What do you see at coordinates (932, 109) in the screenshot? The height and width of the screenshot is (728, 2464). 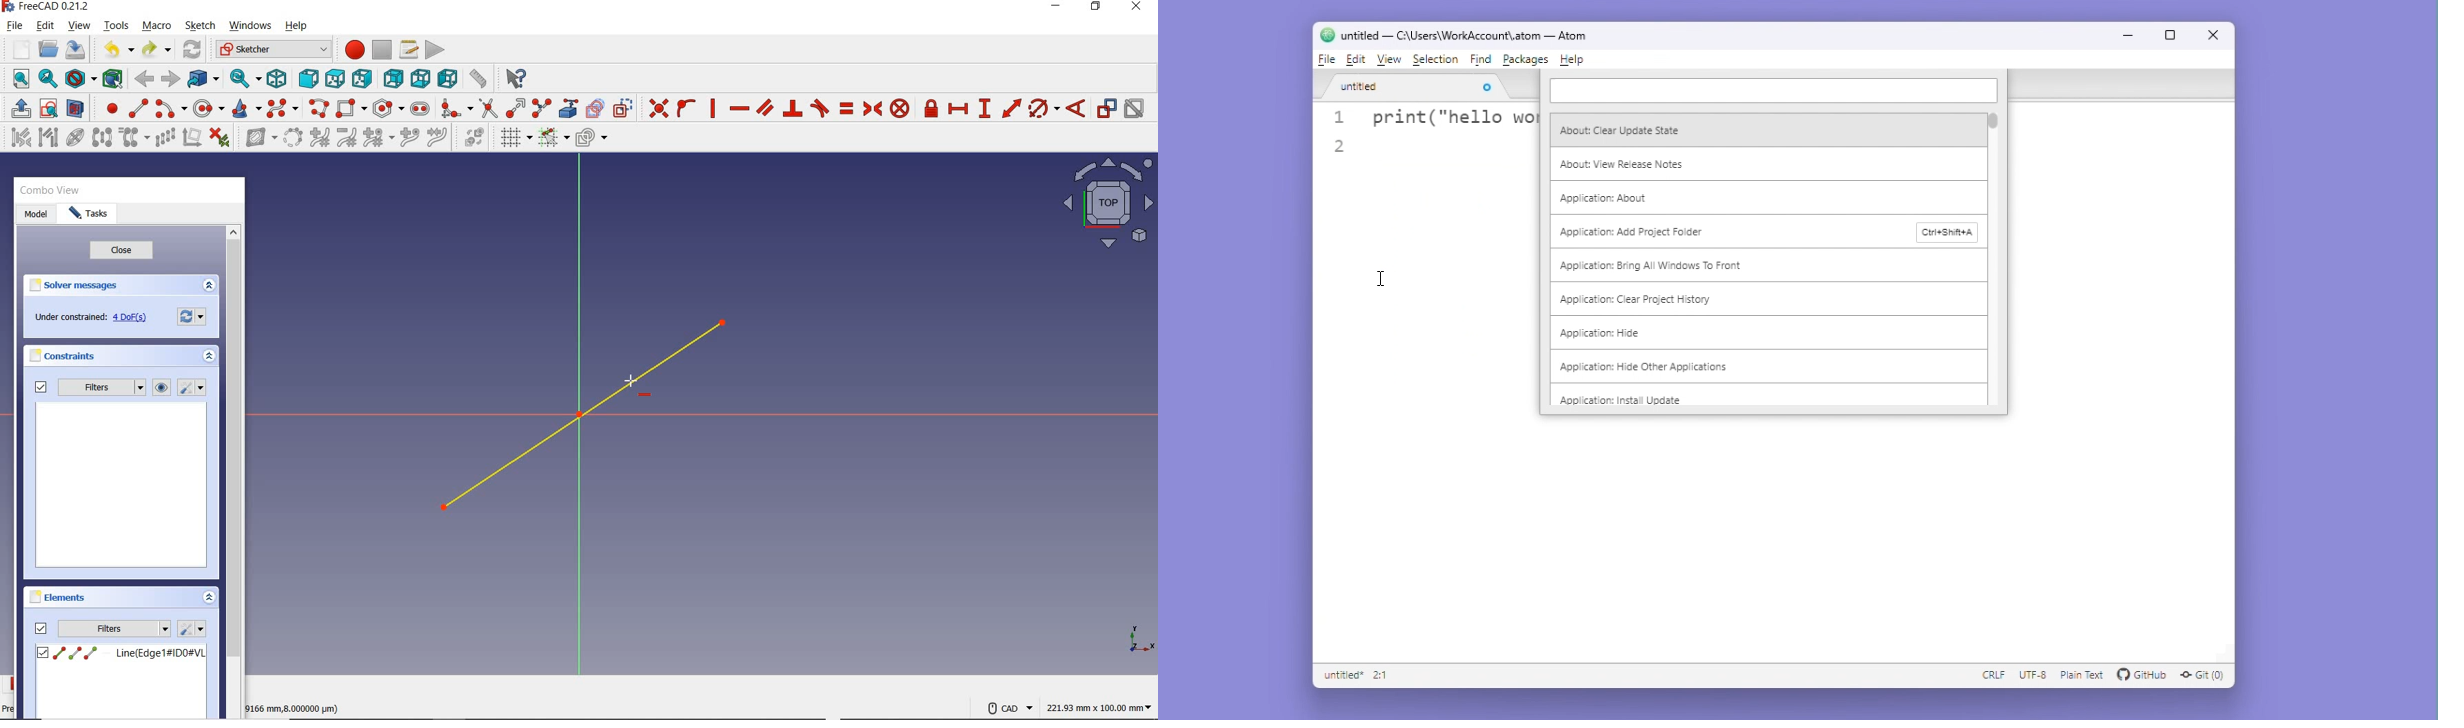 I see `CONSTRAIN LOCK` at bounding box center [932, 109].